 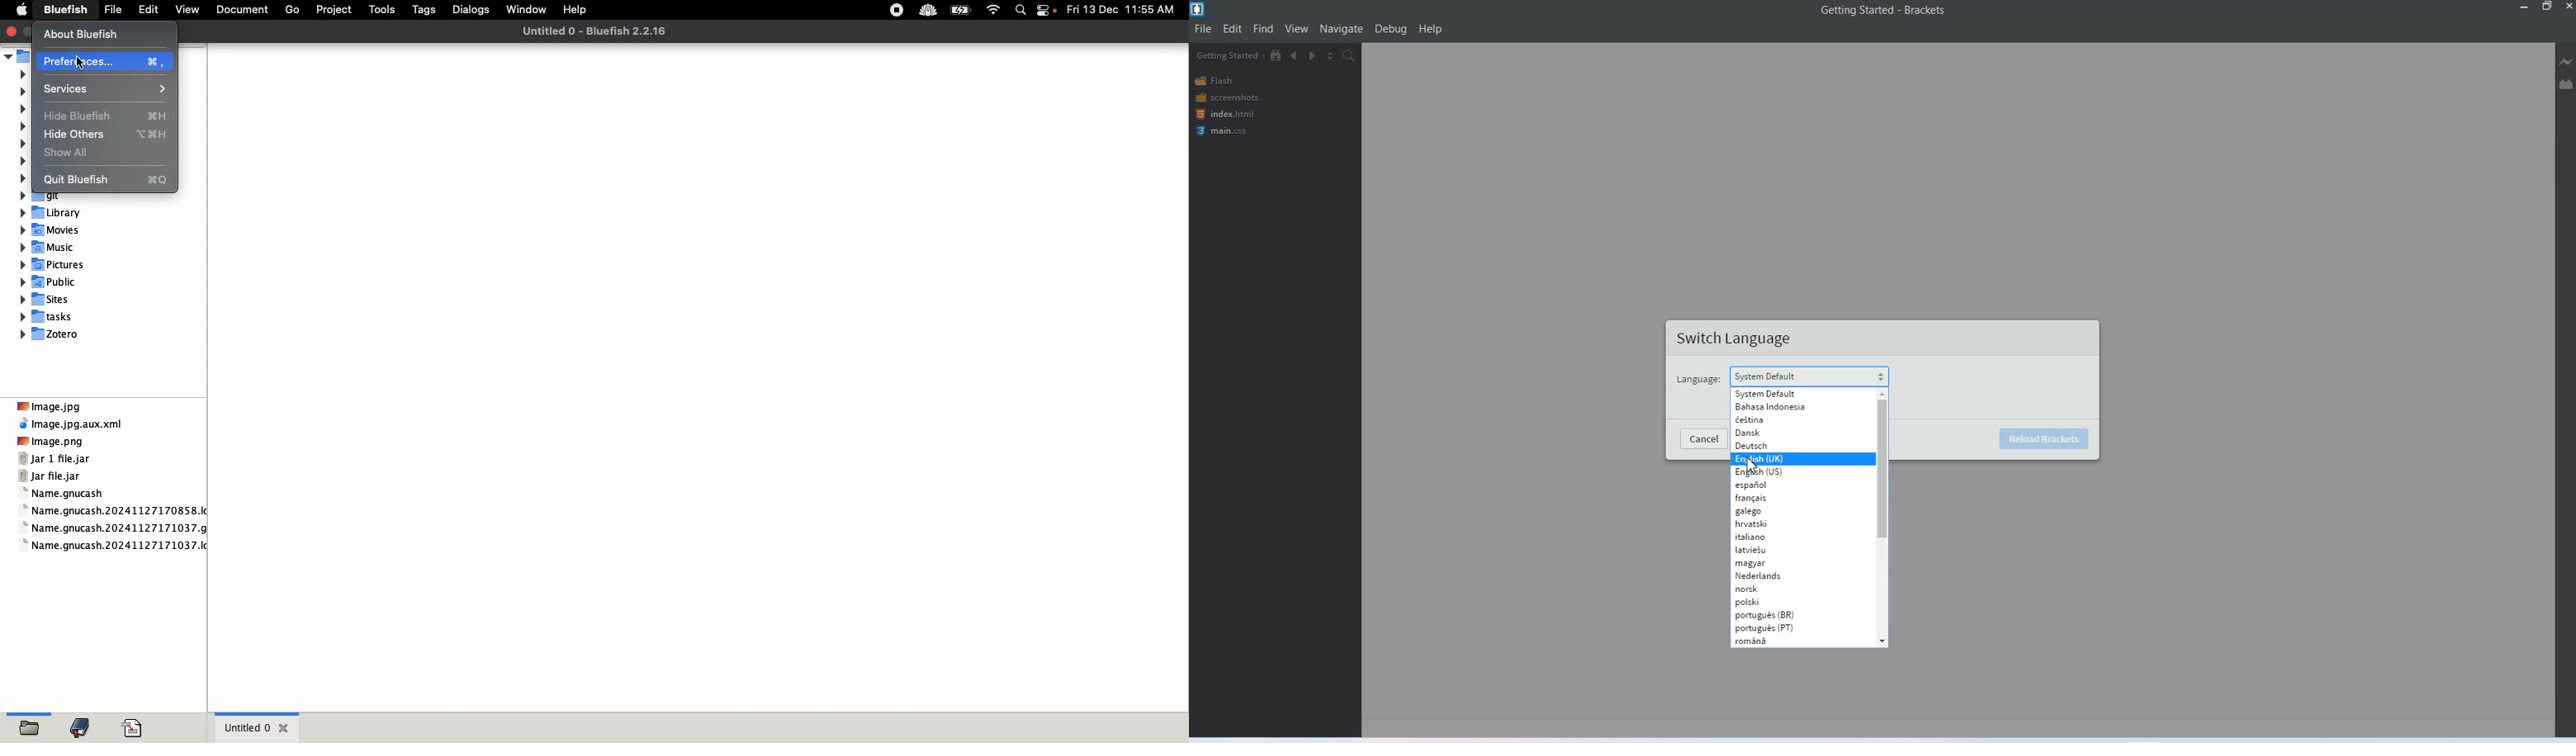 What do you see at coordinates (1792, 433) in the screenshot?
I see `Dansk` at bounding box center [1792, 433].